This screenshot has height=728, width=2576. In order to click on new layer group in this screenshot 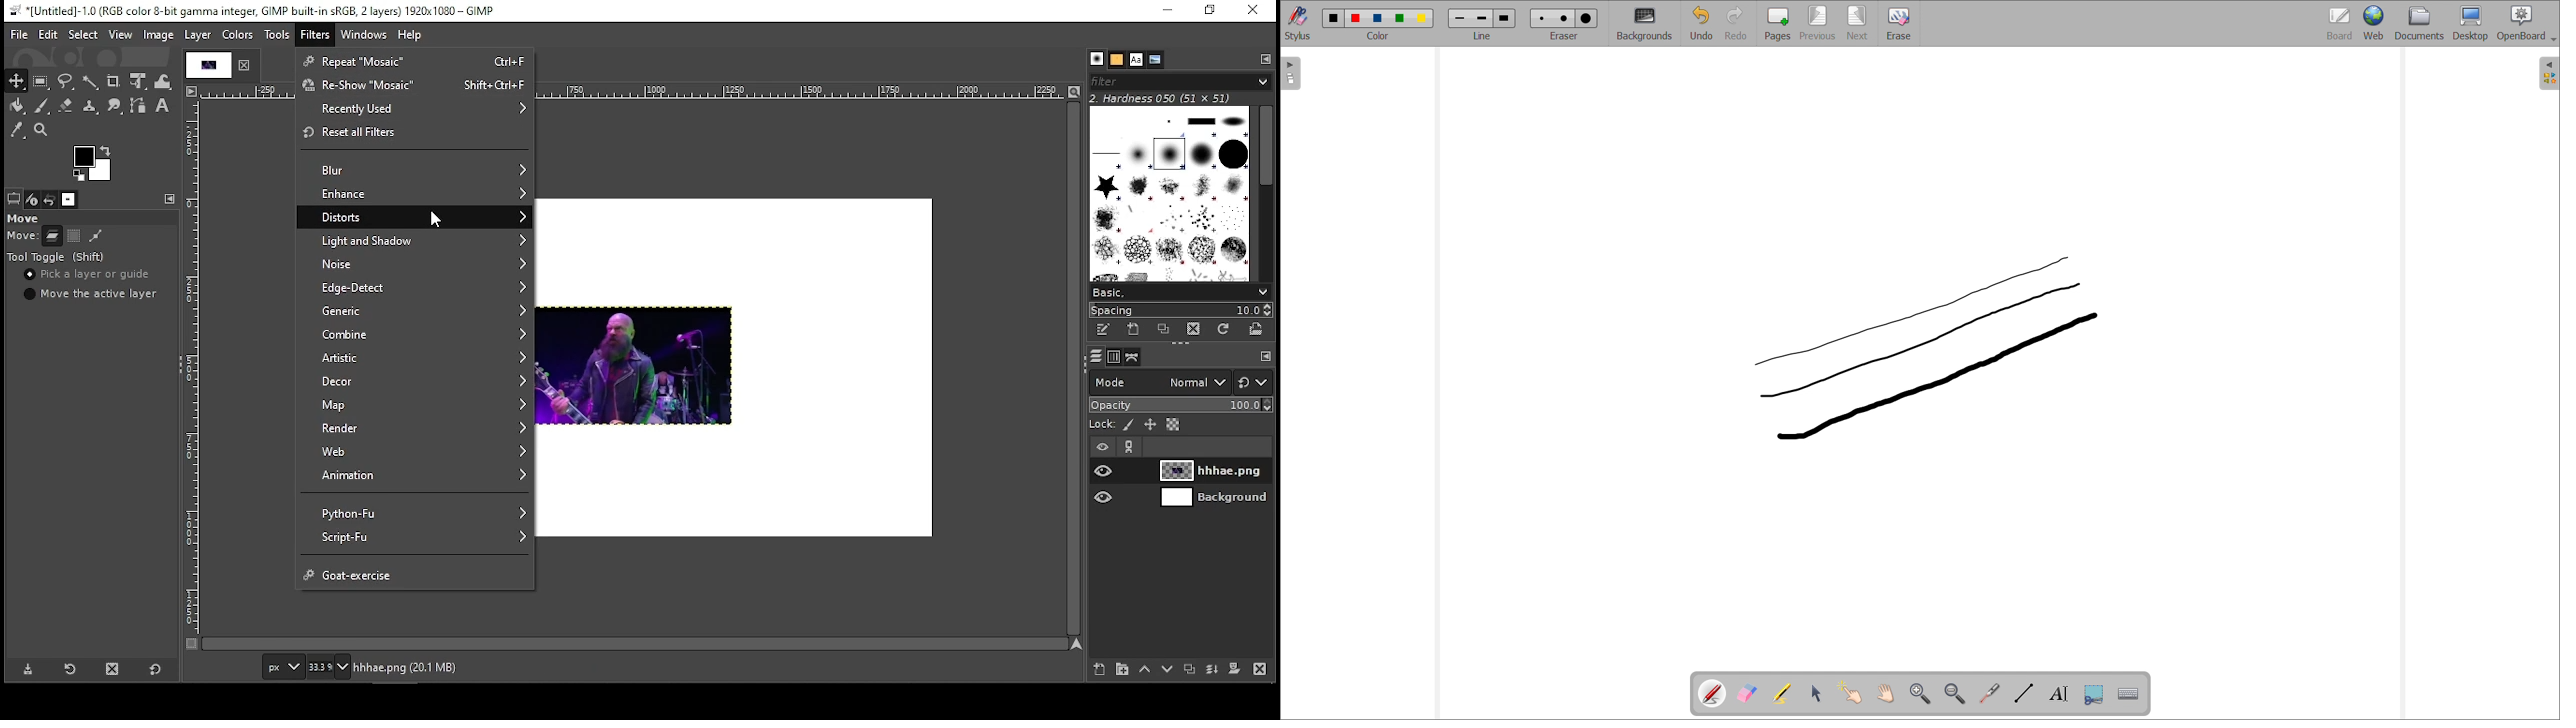, I will do `click(1124, 669)`.